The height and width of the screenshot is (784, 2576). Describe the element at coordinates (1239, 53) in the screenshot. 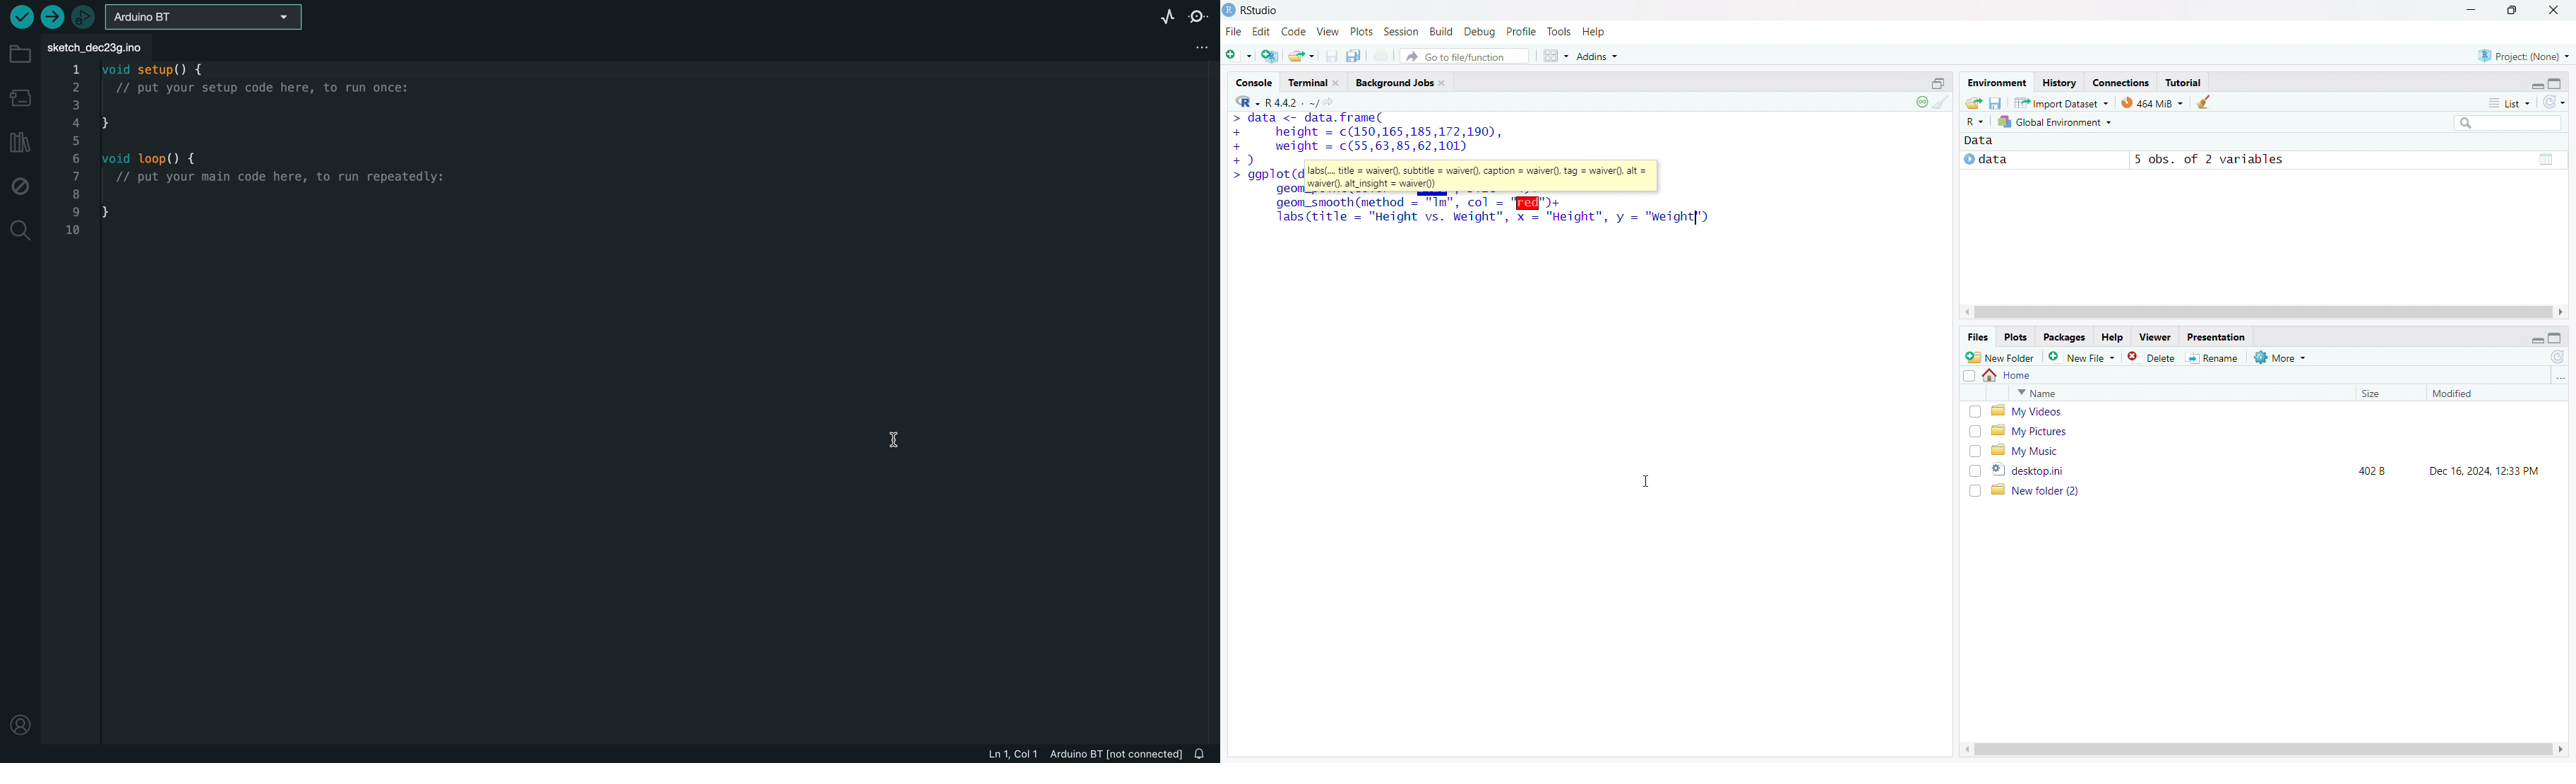

I see `new file` at that location.